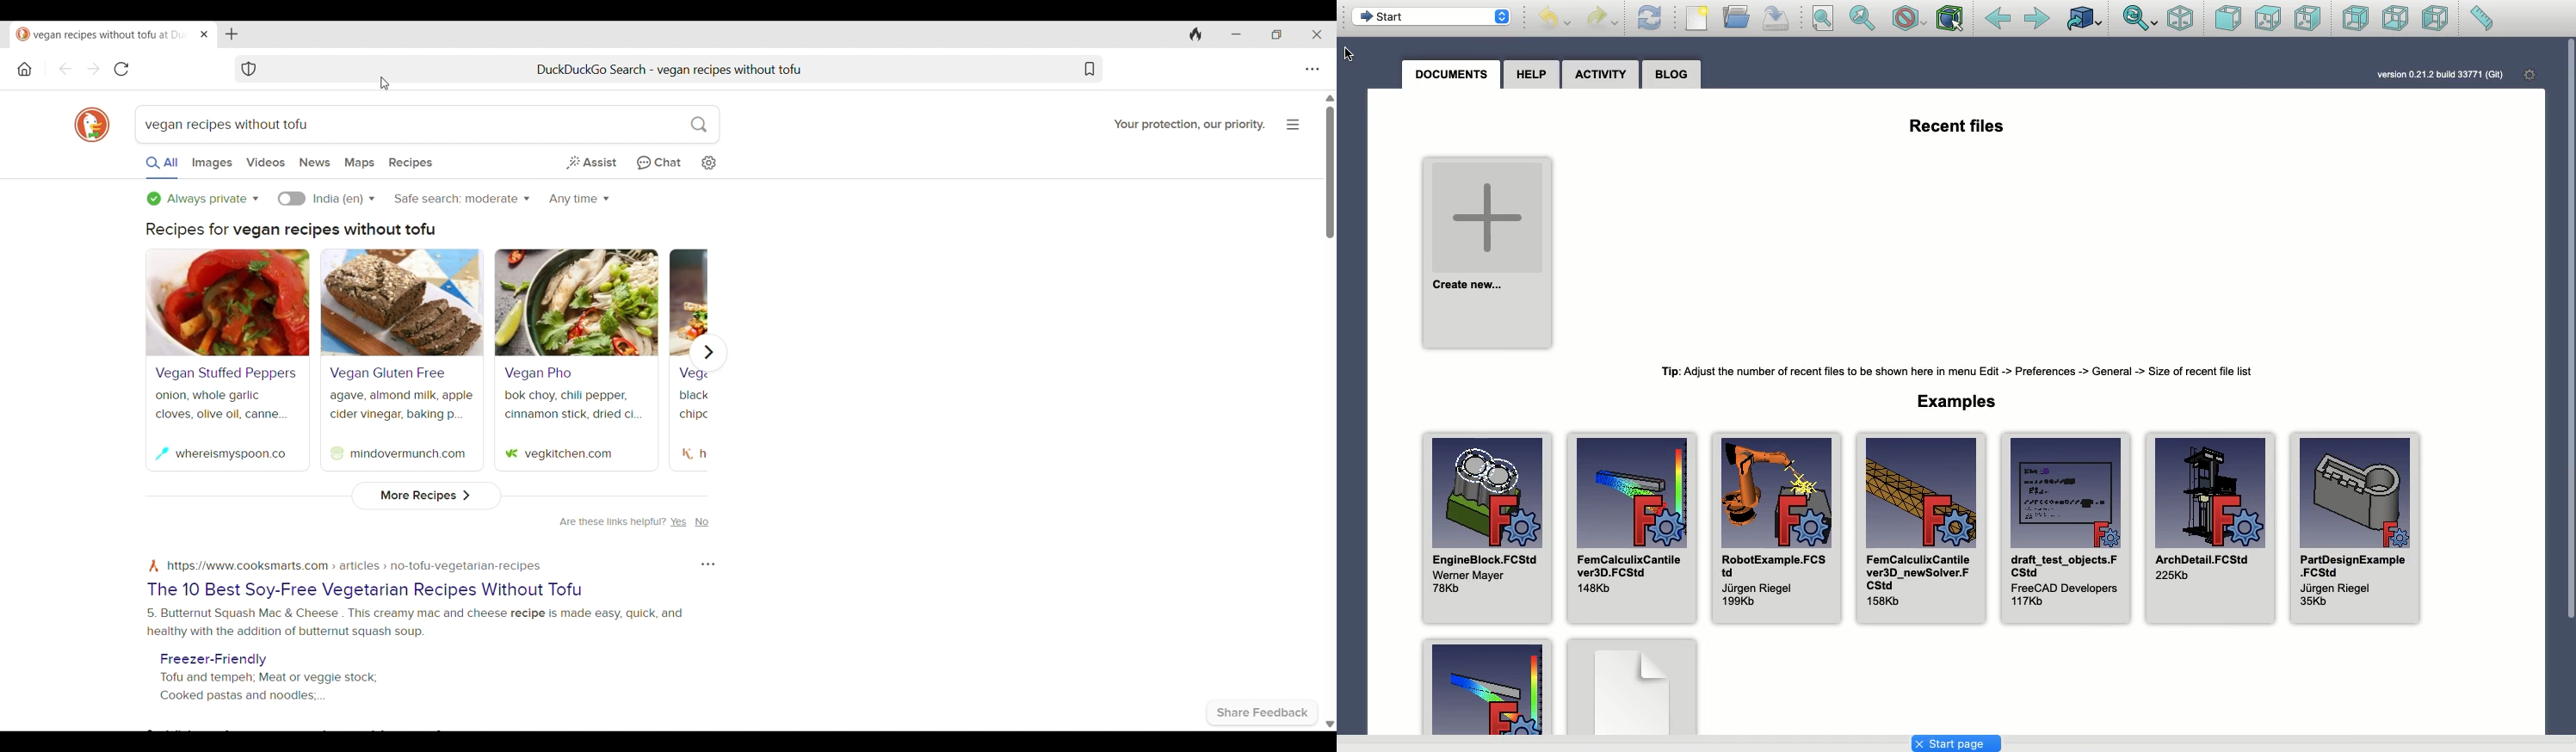 This screenshot has height=756, width=2576. What do you see at coordinates (1908, 18) in the screenshot?
I see `Draw style` at bounding box center [1908, 18].